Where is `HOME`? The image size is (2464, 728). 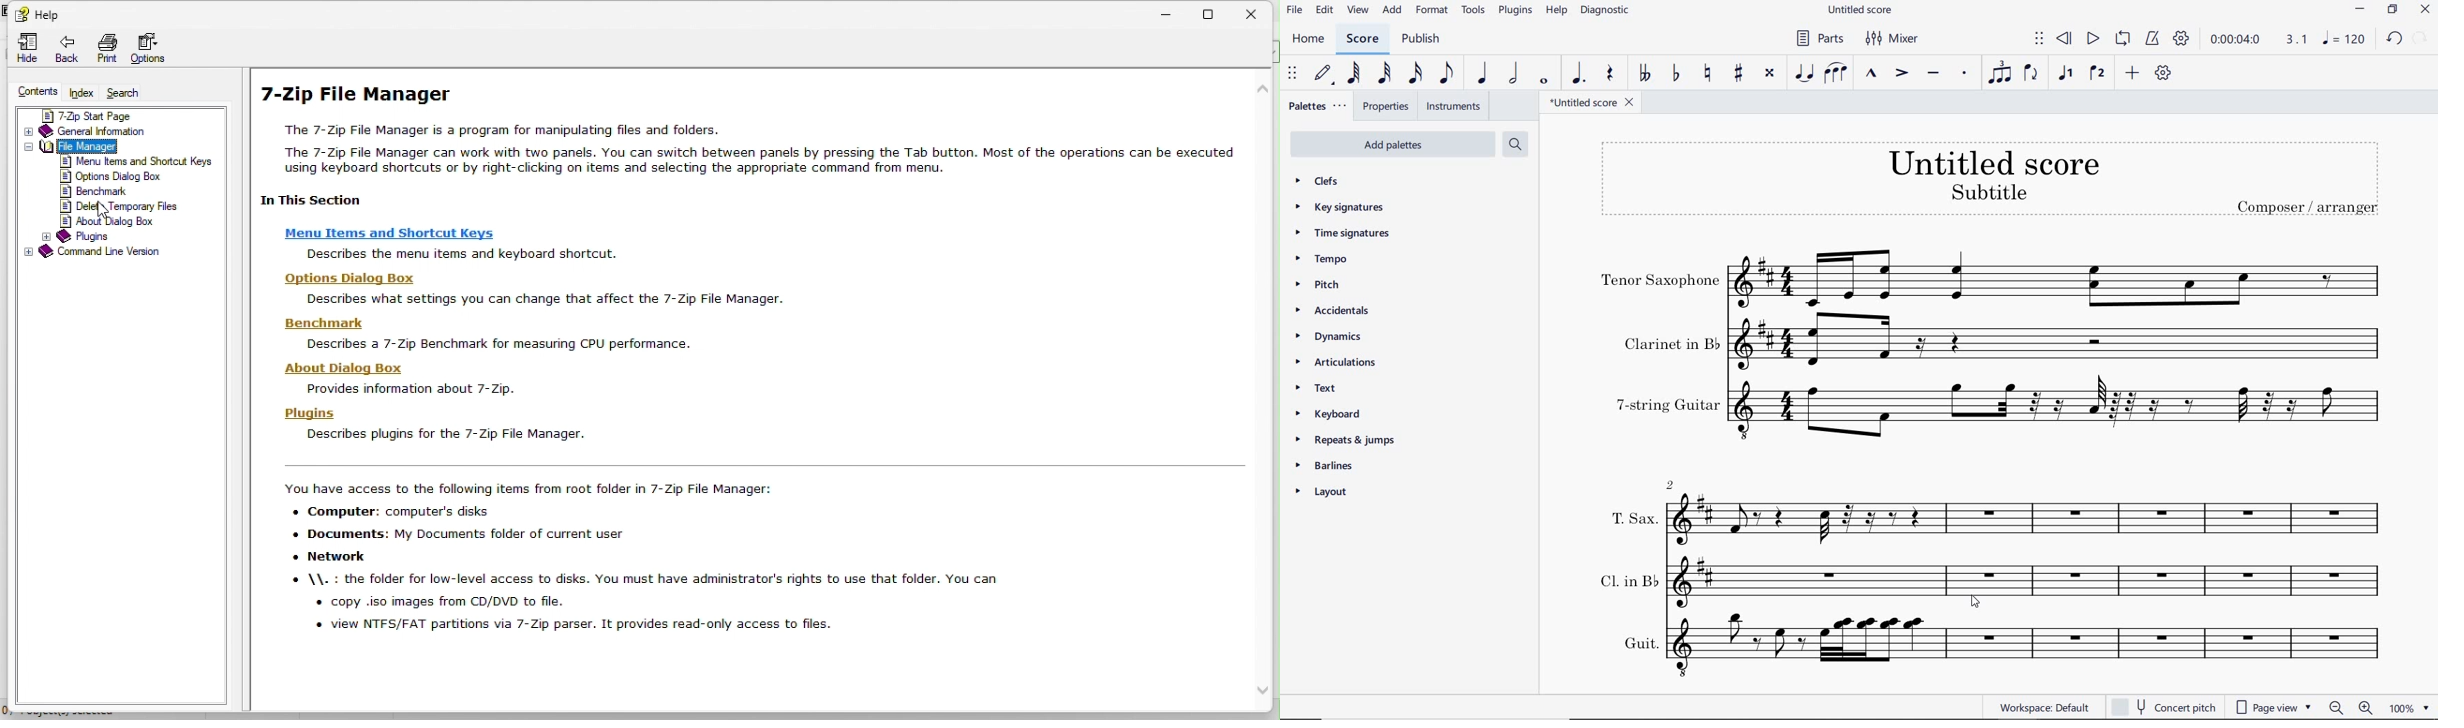
HOME is located at coordinates (1308, 39).